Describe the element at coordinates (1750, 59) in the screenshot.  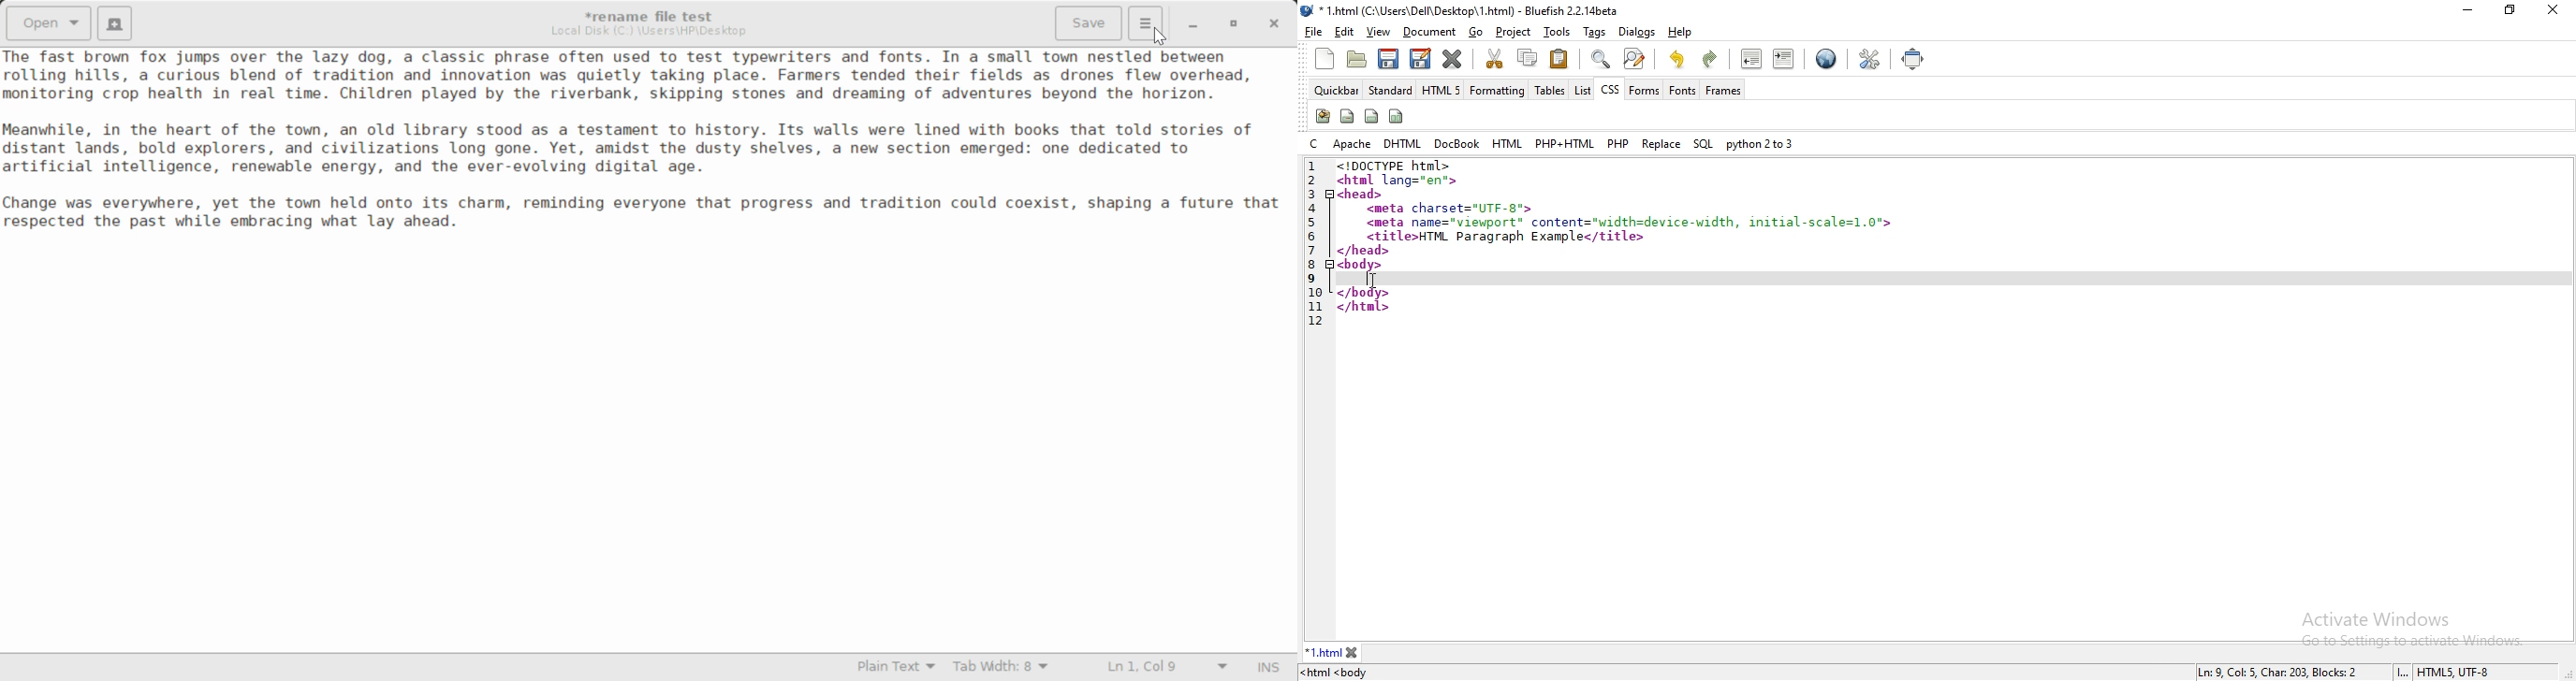
I see `unindent` at that location.